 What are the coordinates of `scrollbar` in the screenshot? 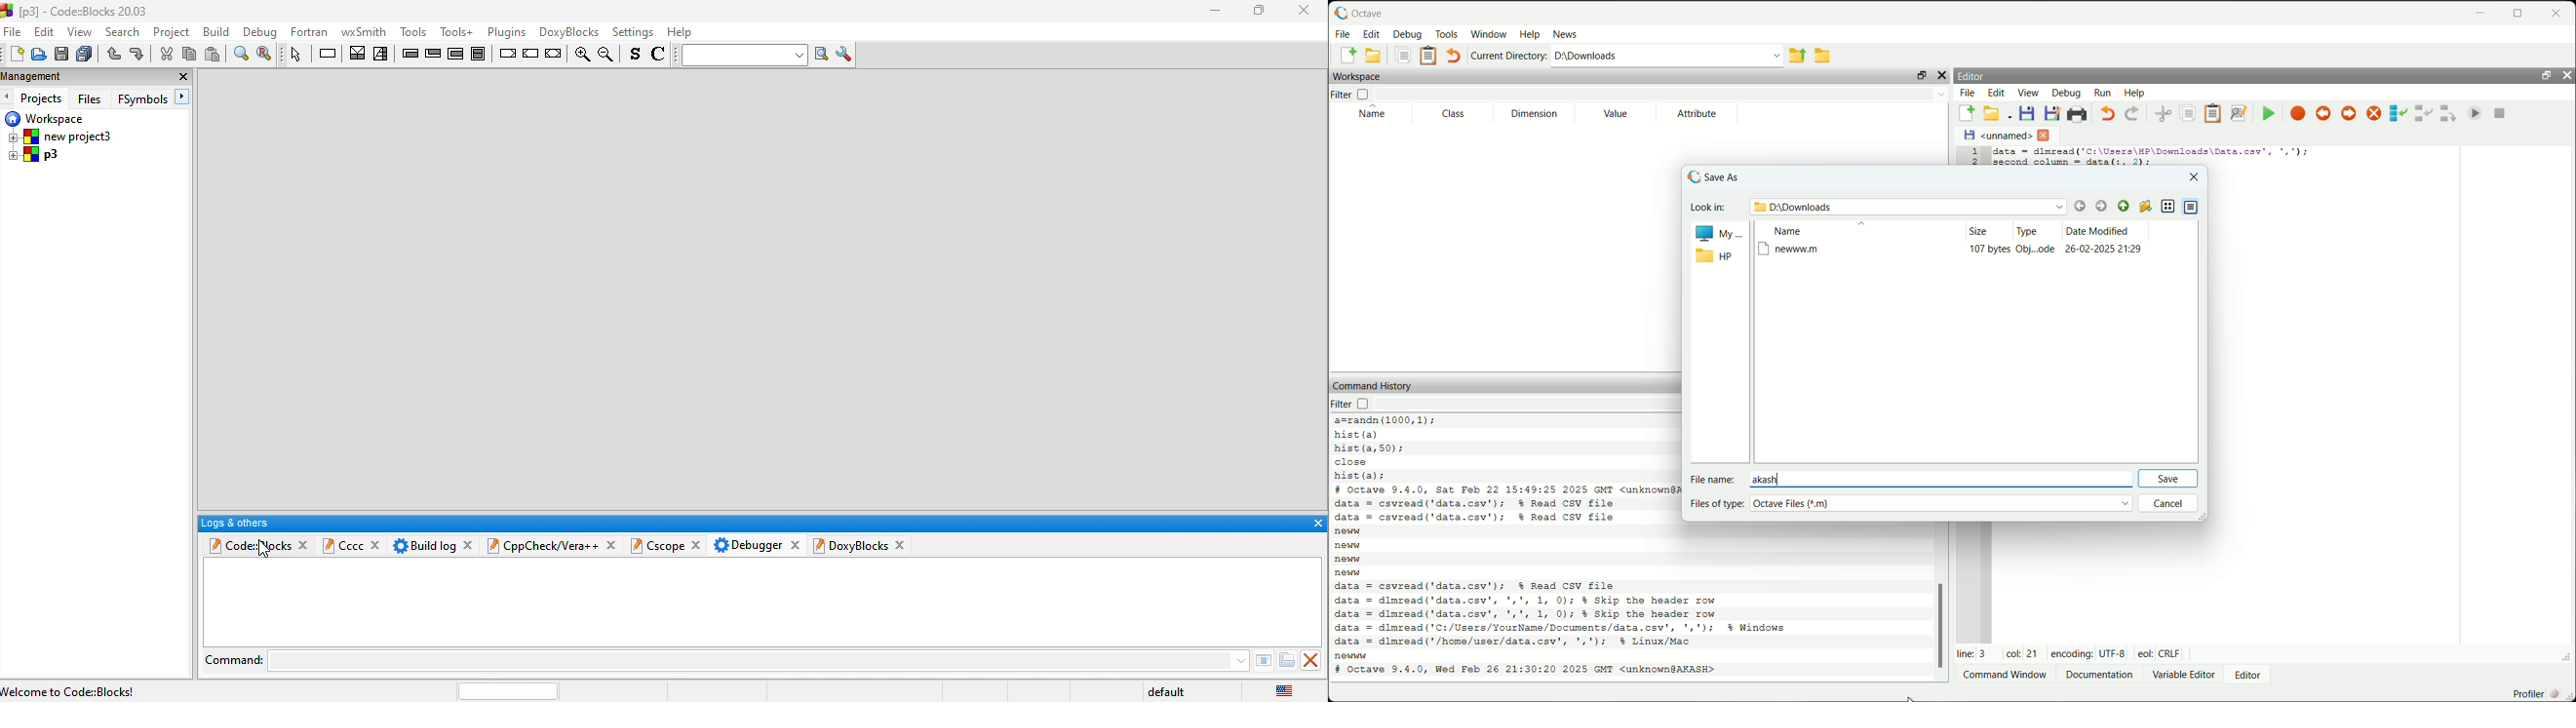 It's located at (1936, 623).